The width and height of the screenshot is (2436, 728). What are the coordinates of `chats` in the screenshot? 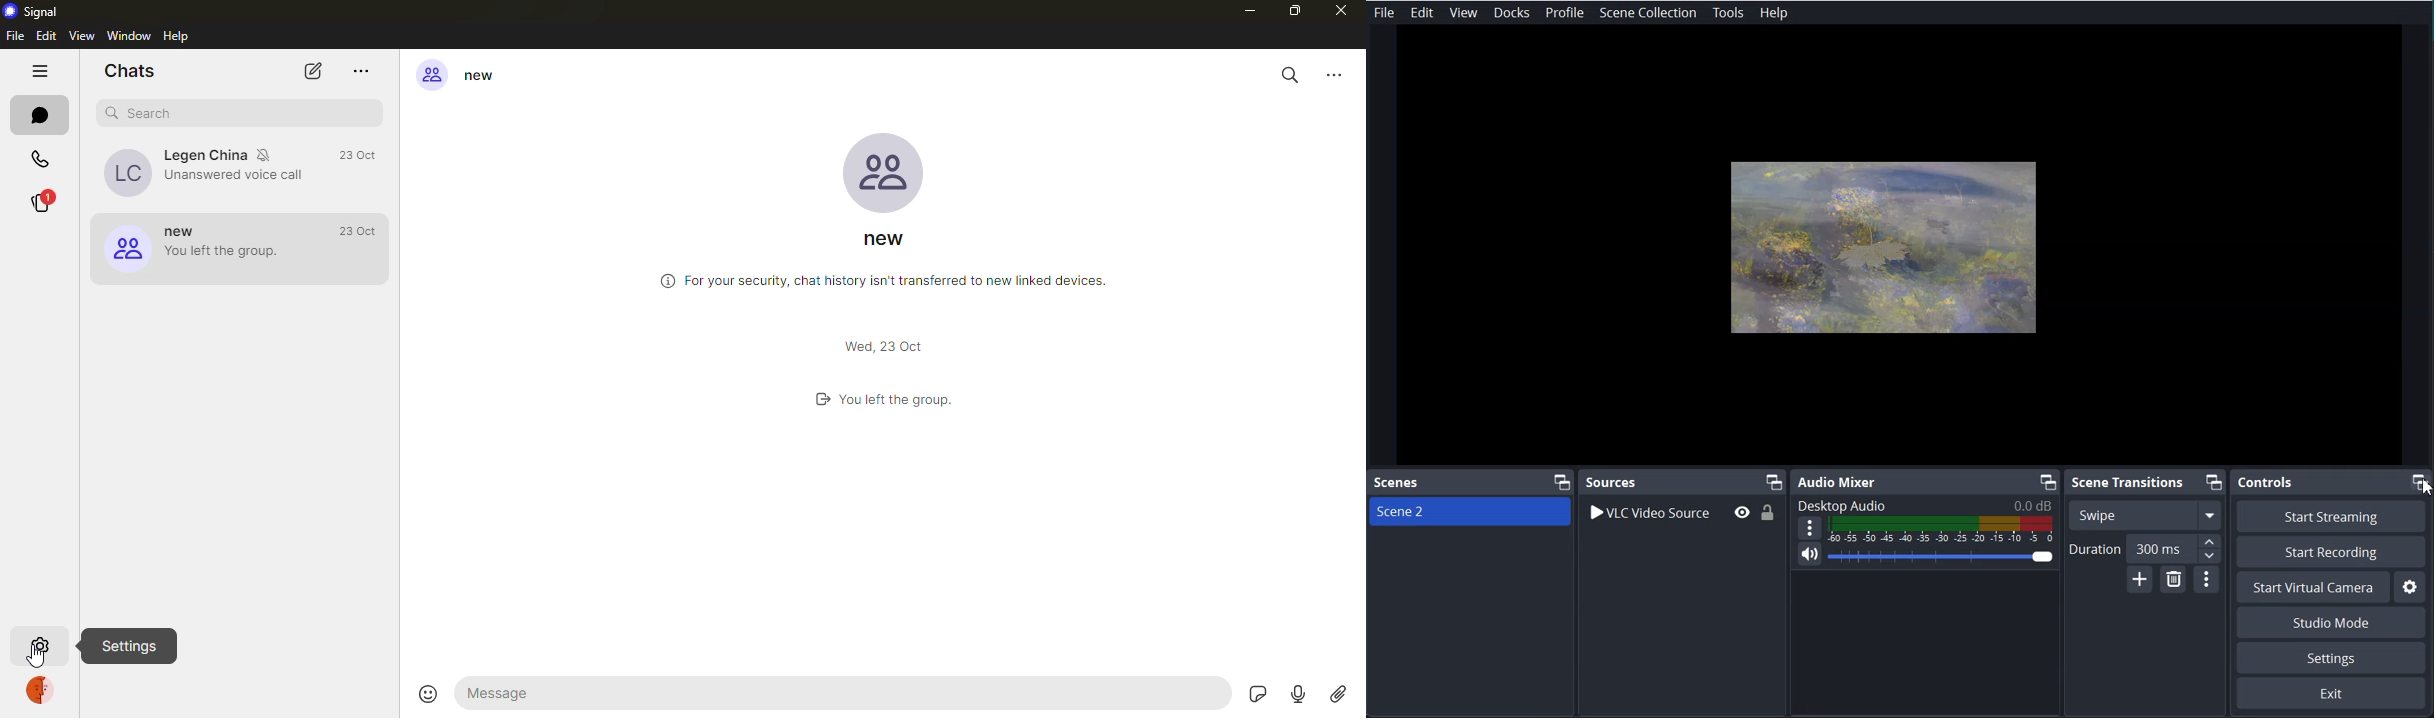 It's located at (40, 116).